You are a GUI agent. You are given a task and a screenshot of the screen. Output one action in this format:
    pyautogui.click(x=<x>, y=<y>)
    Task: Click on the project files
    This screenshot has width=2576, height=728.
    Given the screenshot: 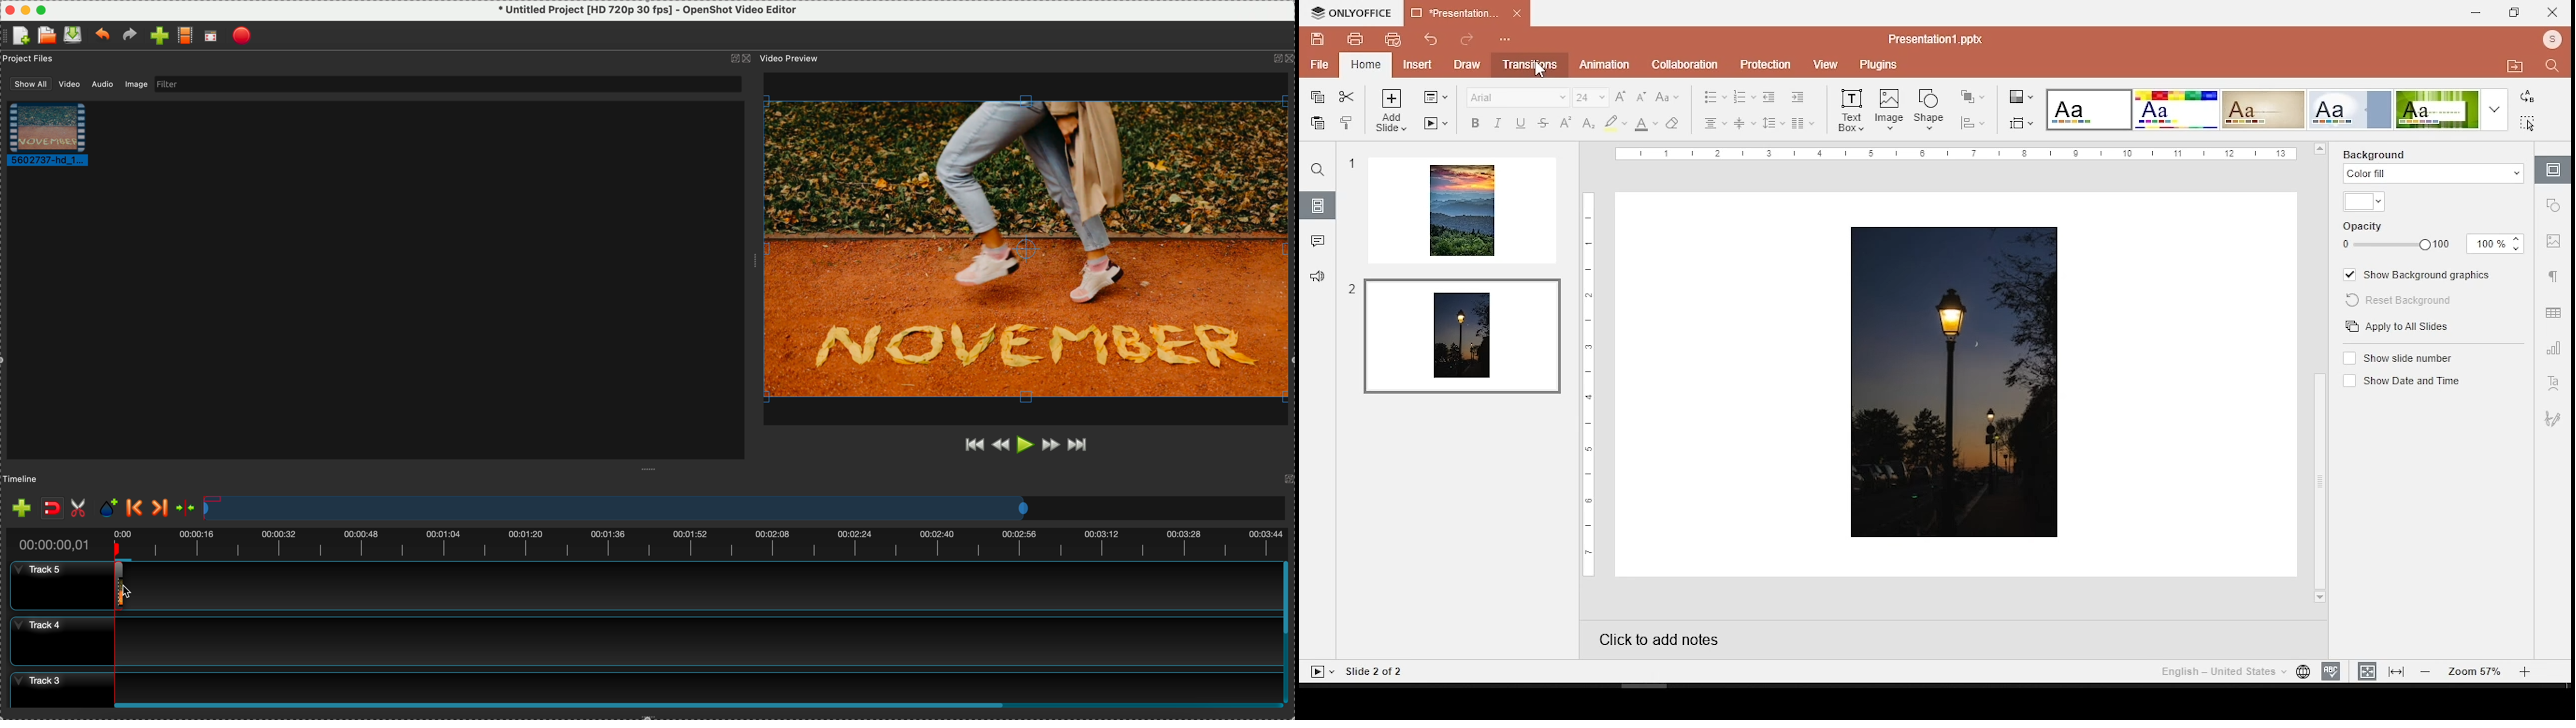 What is the action you would take?
    pyautogui.click(x=29, y=60)
    